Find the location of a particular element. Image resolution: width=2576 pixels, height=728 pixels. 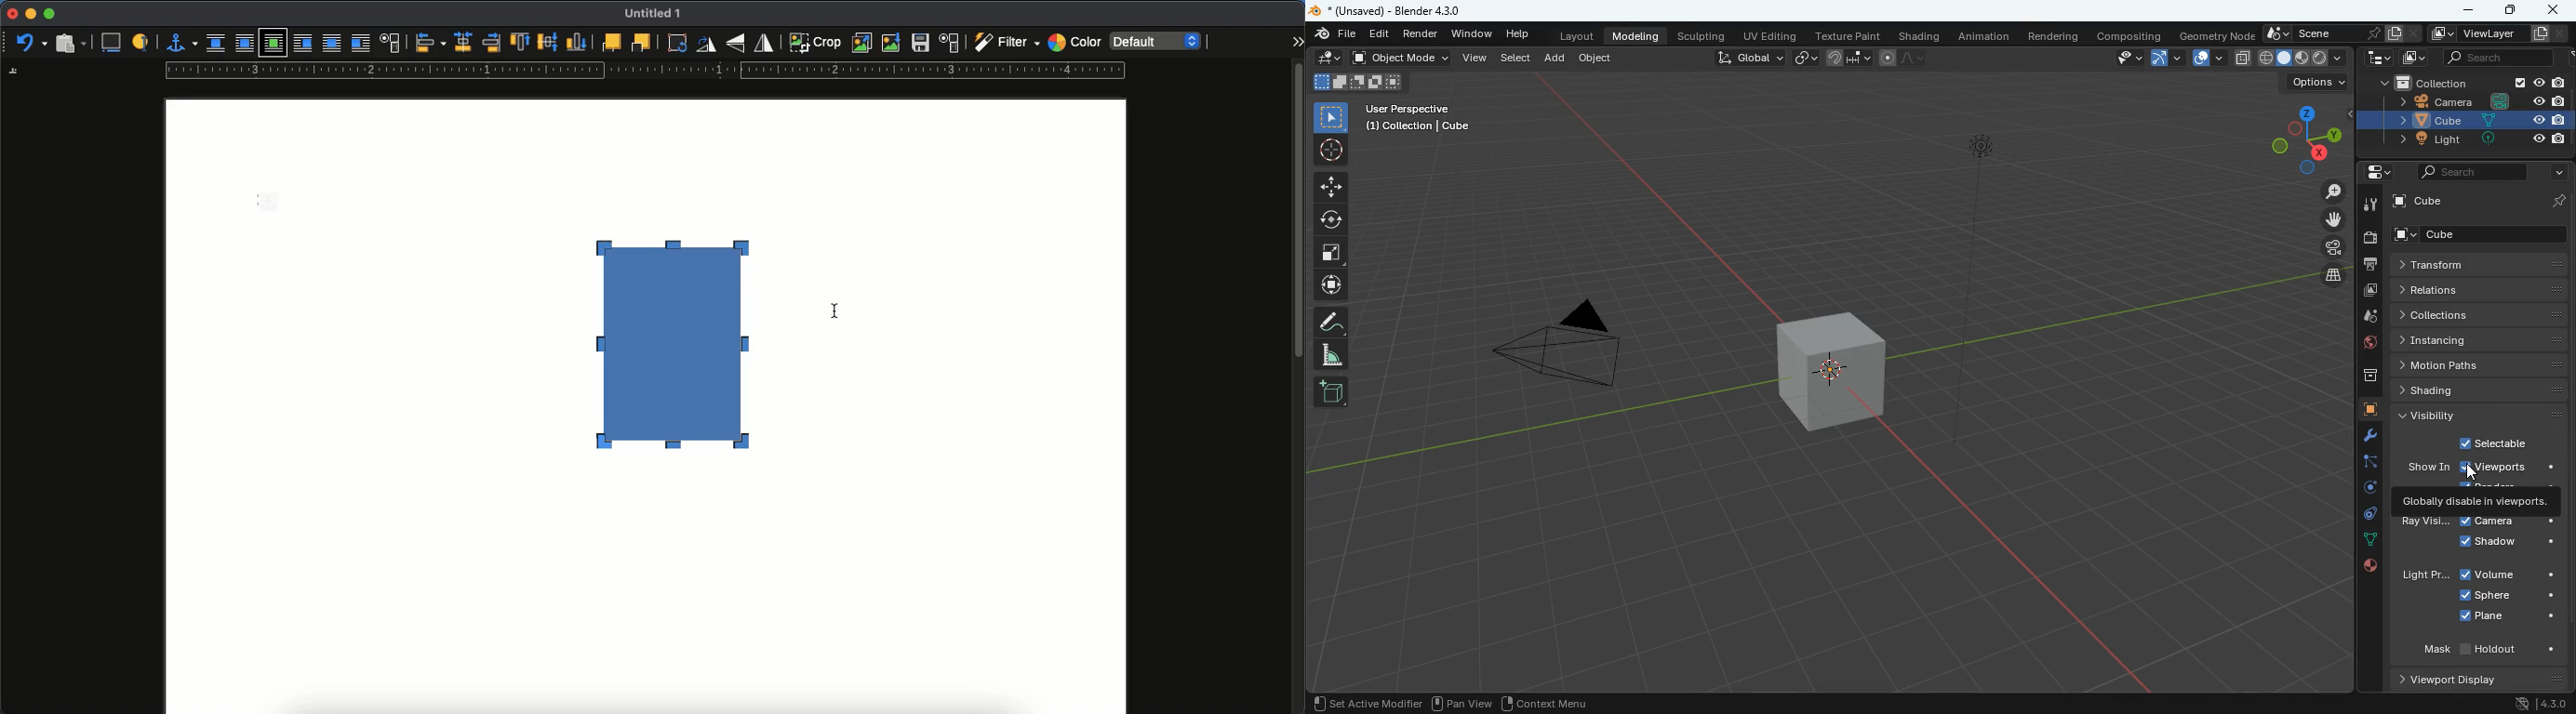

aim is located at coordinates (1331, 187).